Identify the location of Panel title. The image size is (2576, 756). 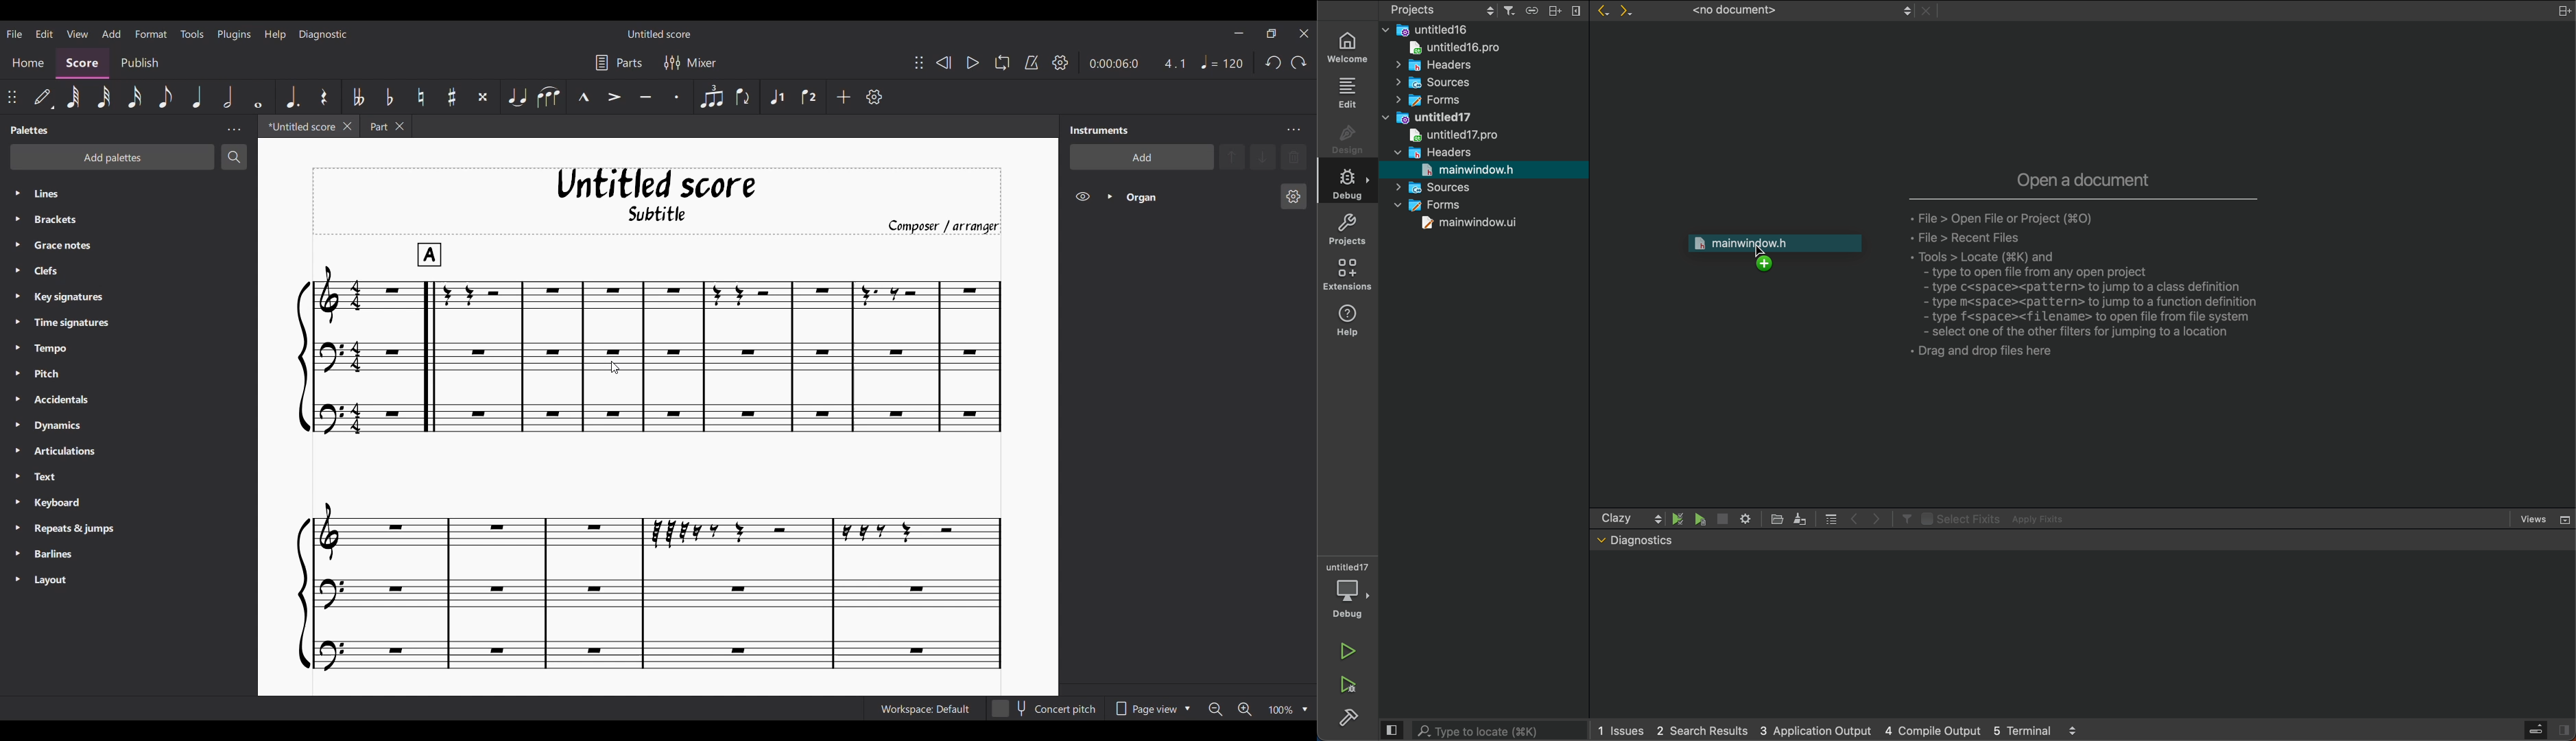
(30, 130).